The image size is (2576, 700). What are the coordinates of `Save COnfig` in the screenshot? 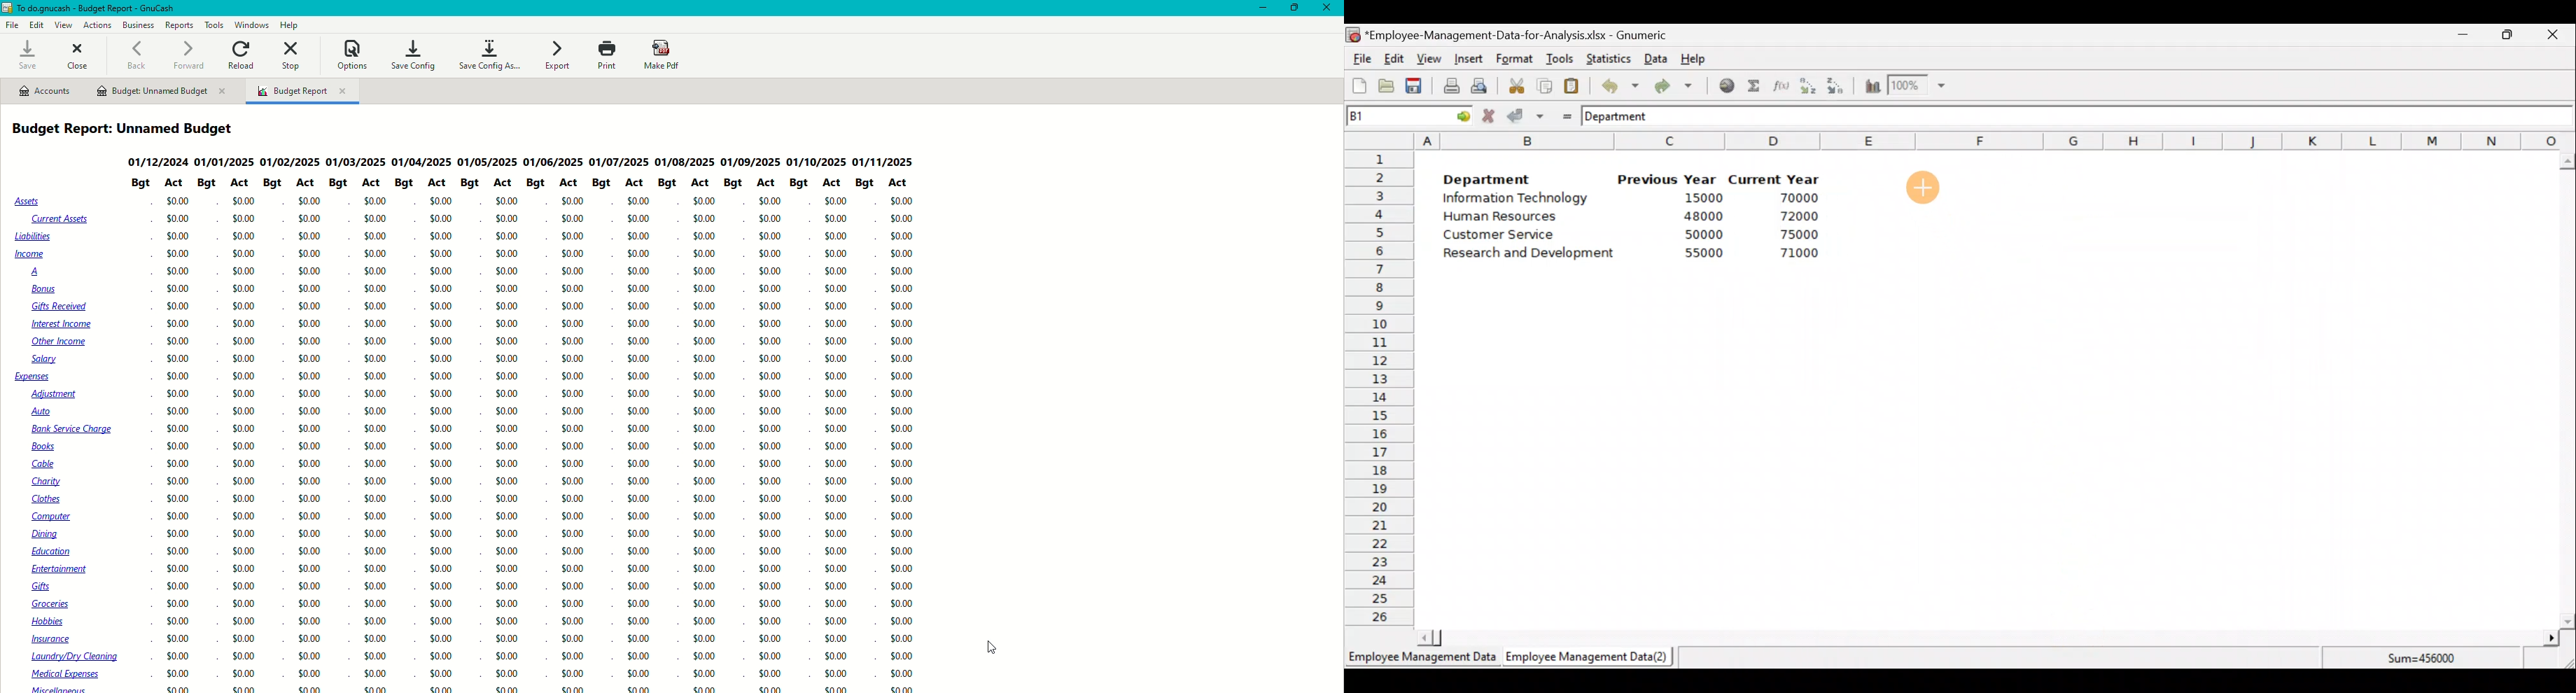 It's located at (412, 54).